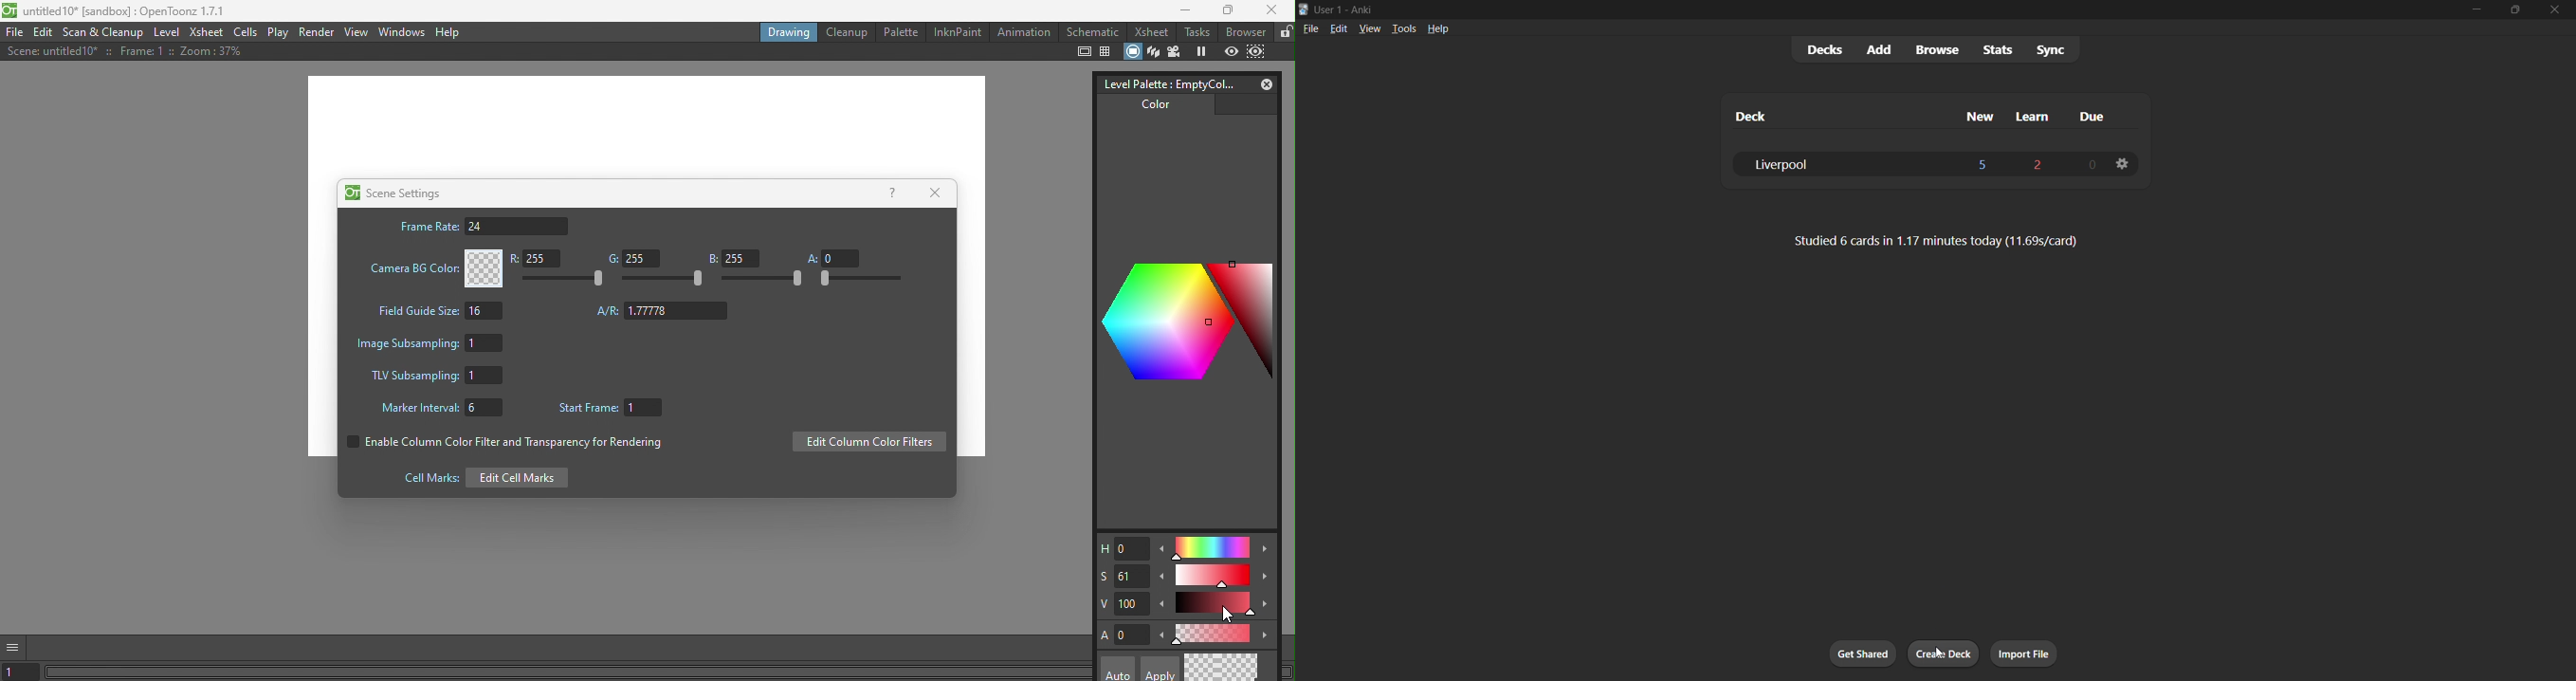  What do you see at coordinates (2128, 164) in the screenshot?
I see `deck settings` at bounding box center [2128, 164].